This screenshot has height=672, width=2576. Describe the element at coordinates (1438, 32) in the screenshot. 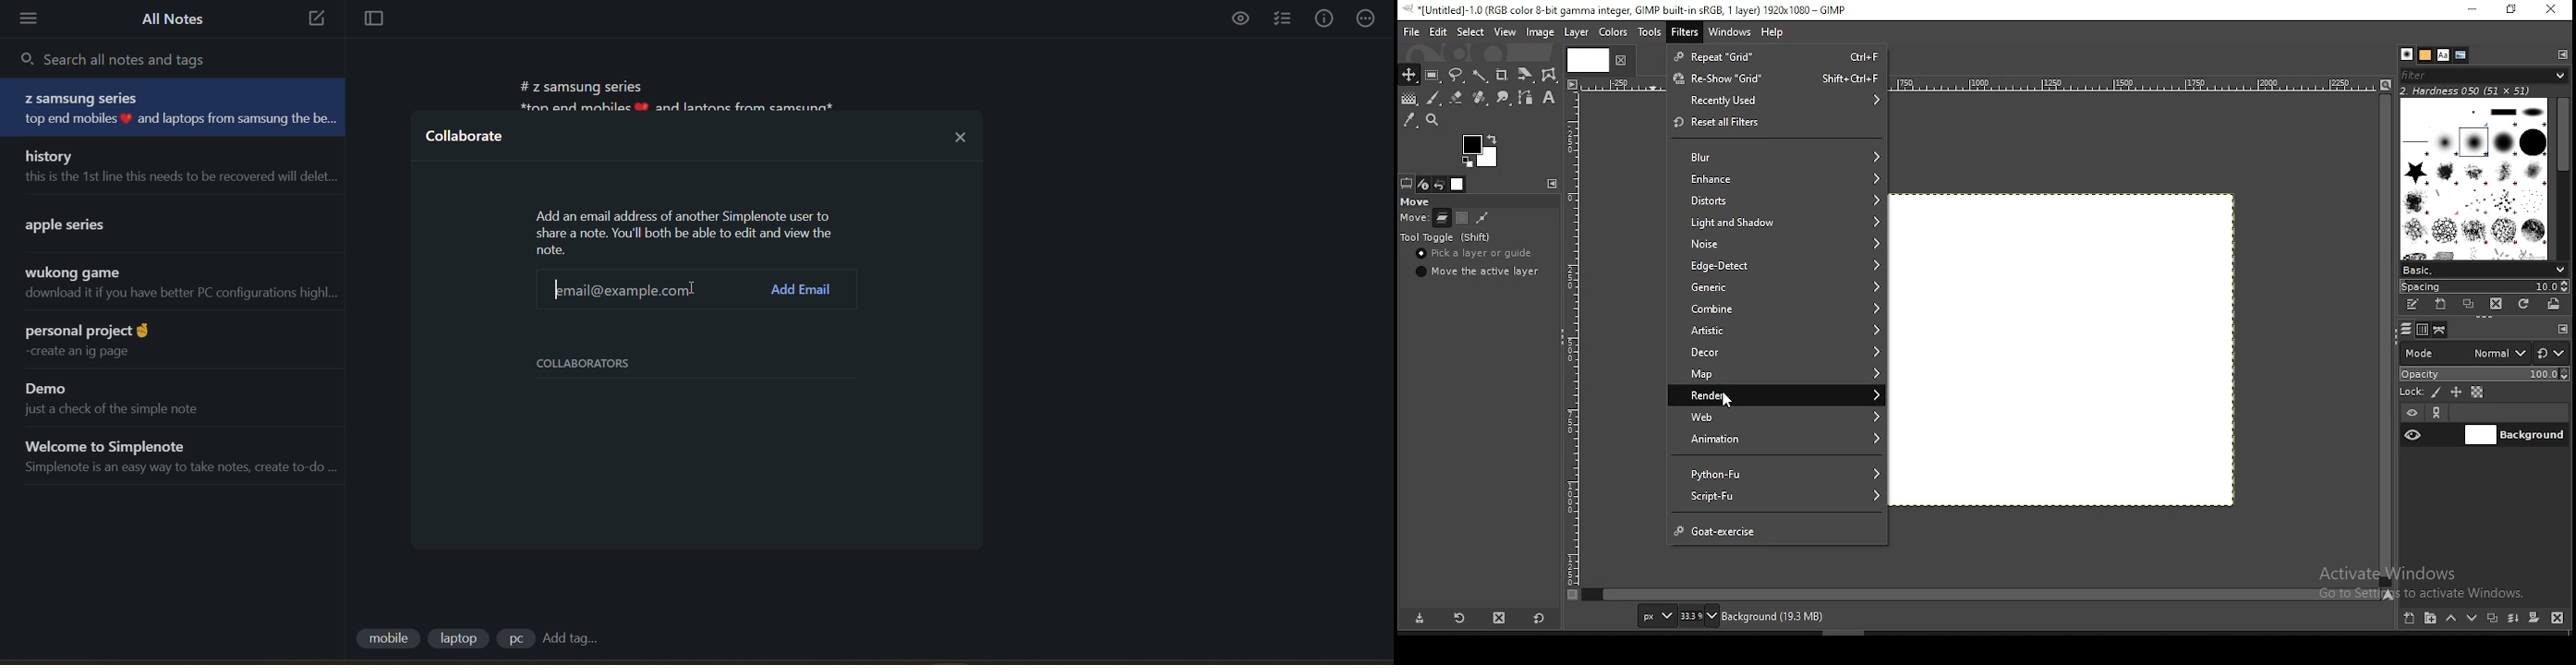

I see `edit` at that location.